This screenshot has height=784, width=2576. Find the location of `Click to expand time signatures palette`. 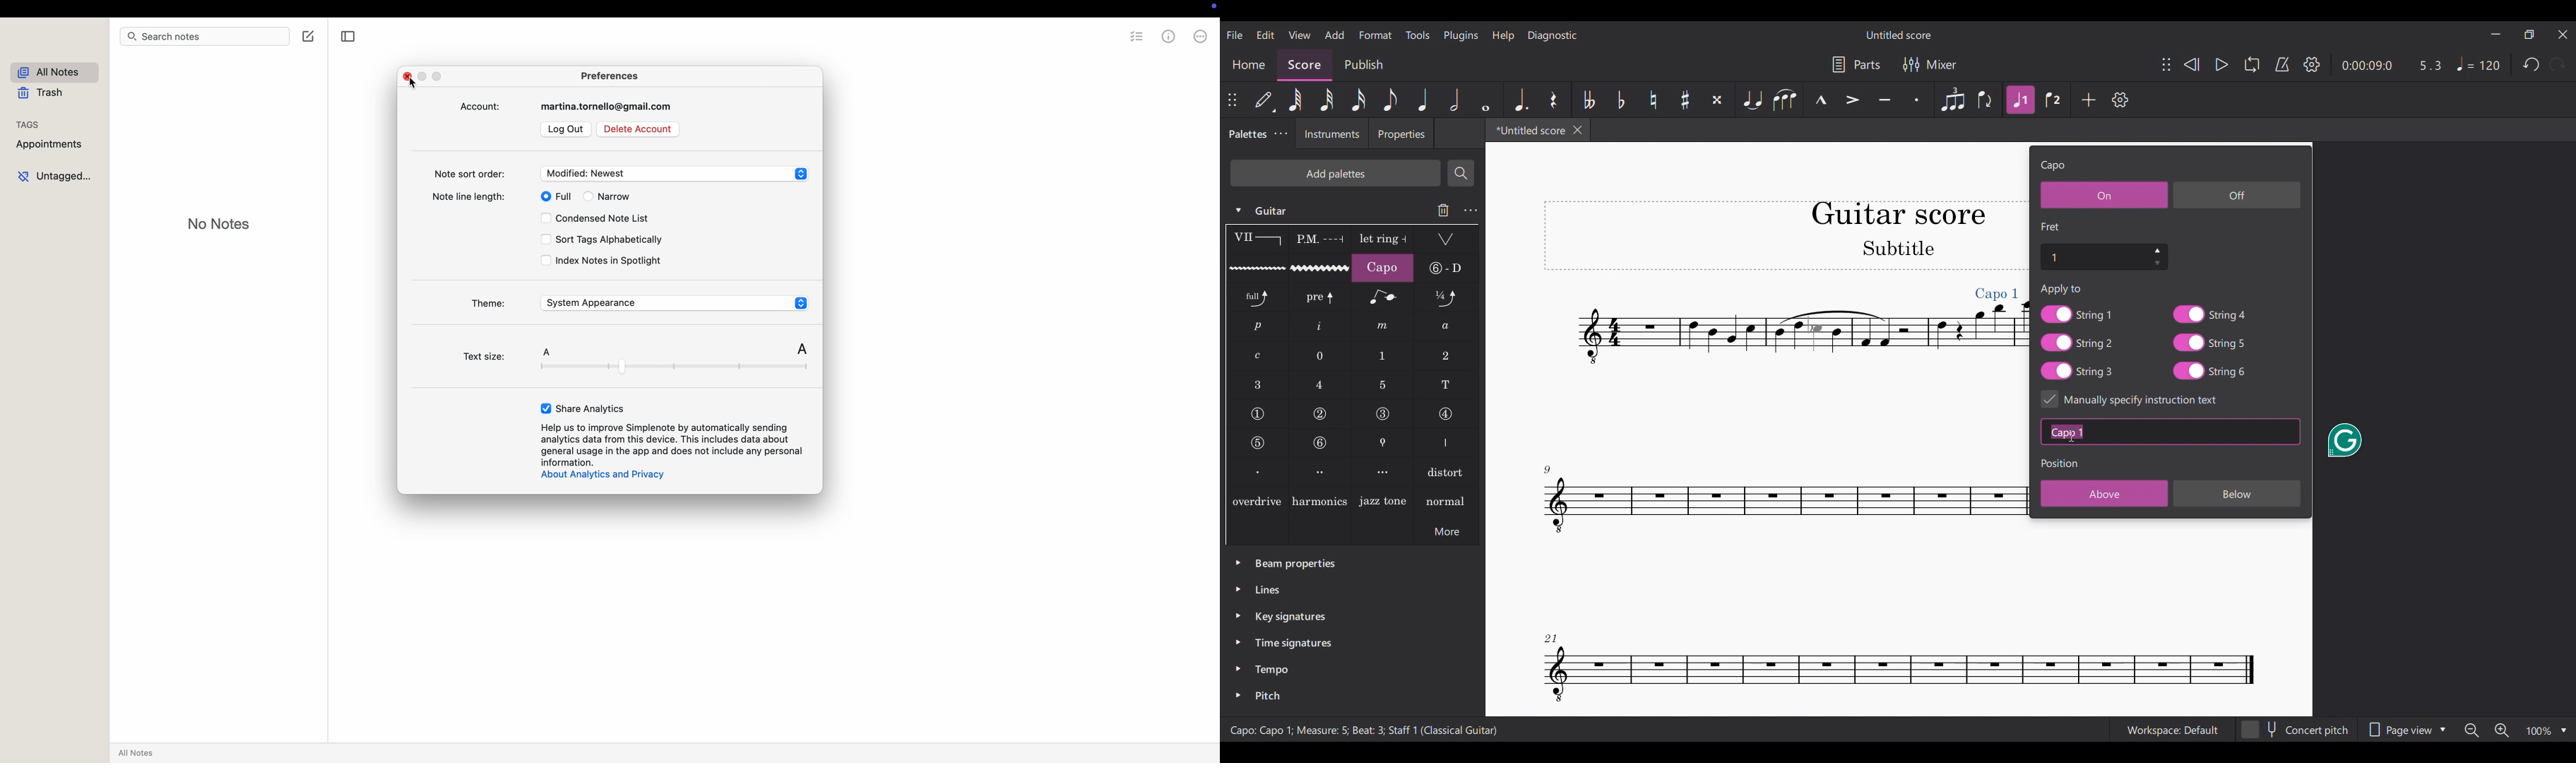

Click to expand time signatures palette is located at coordinates (1237, 641).